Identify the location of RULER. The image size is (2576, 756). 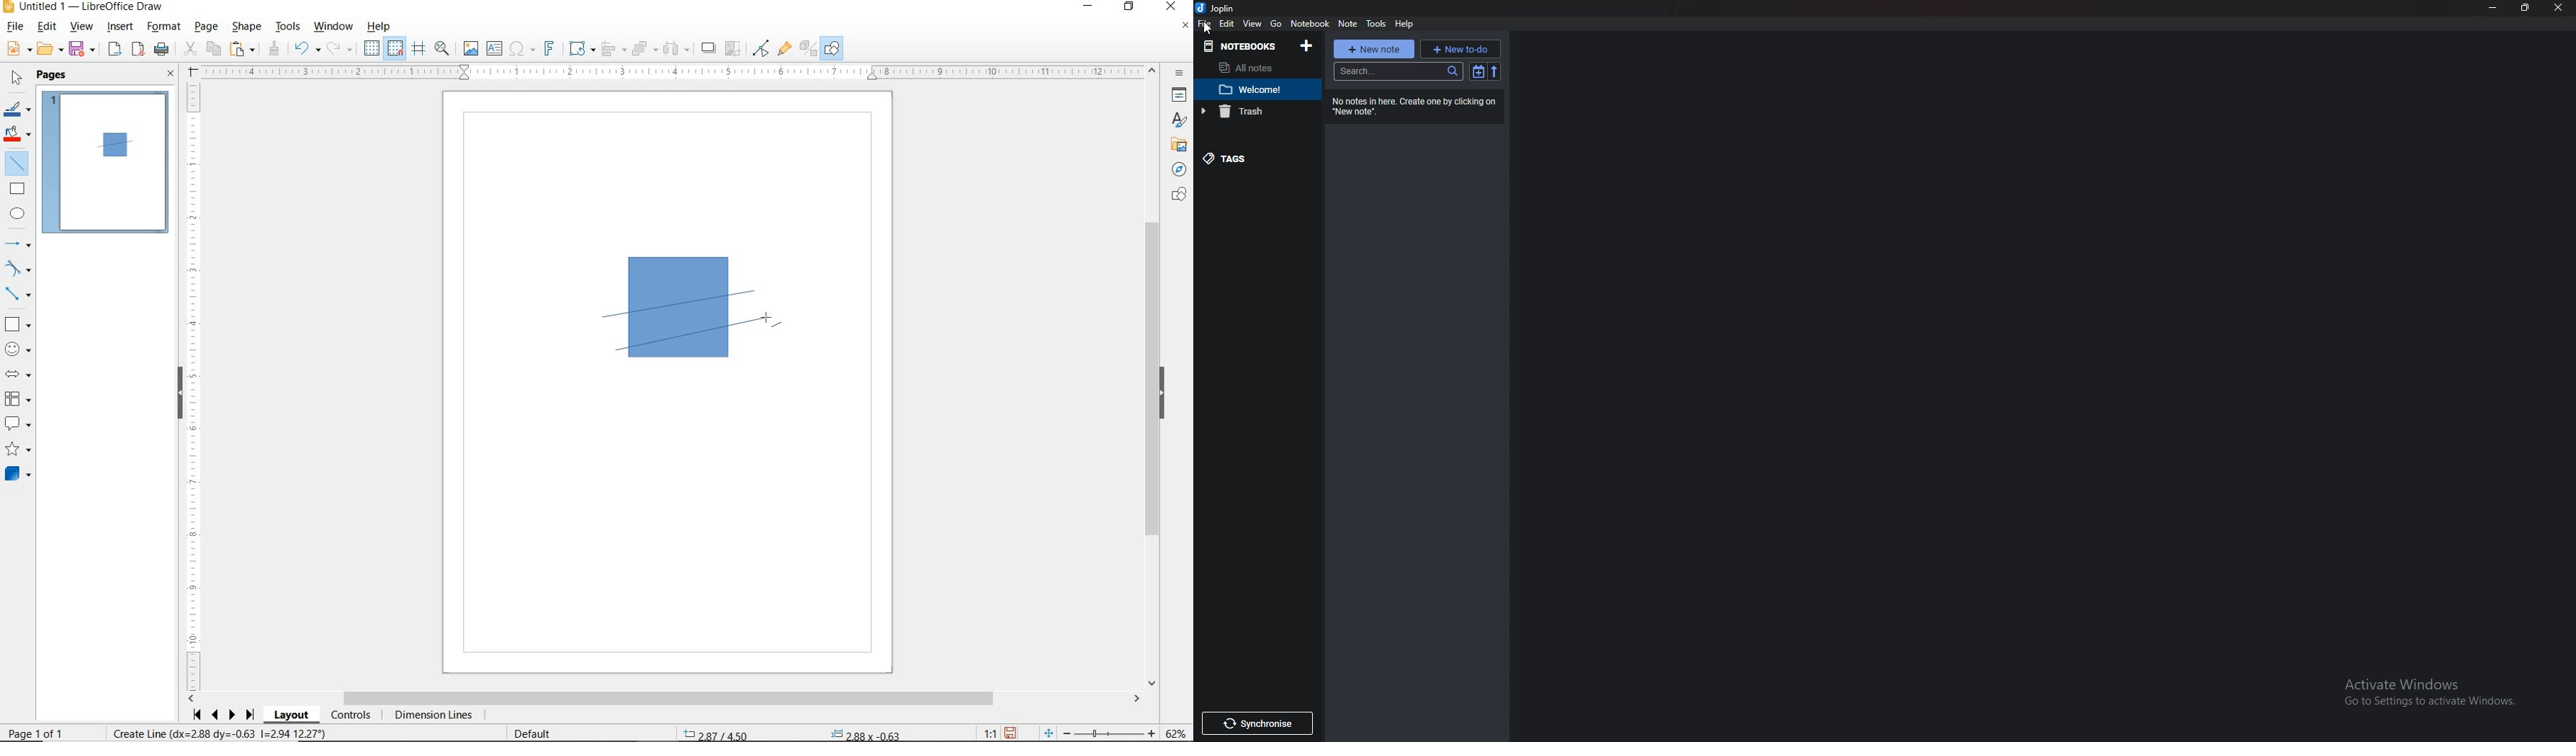
(672, 72).